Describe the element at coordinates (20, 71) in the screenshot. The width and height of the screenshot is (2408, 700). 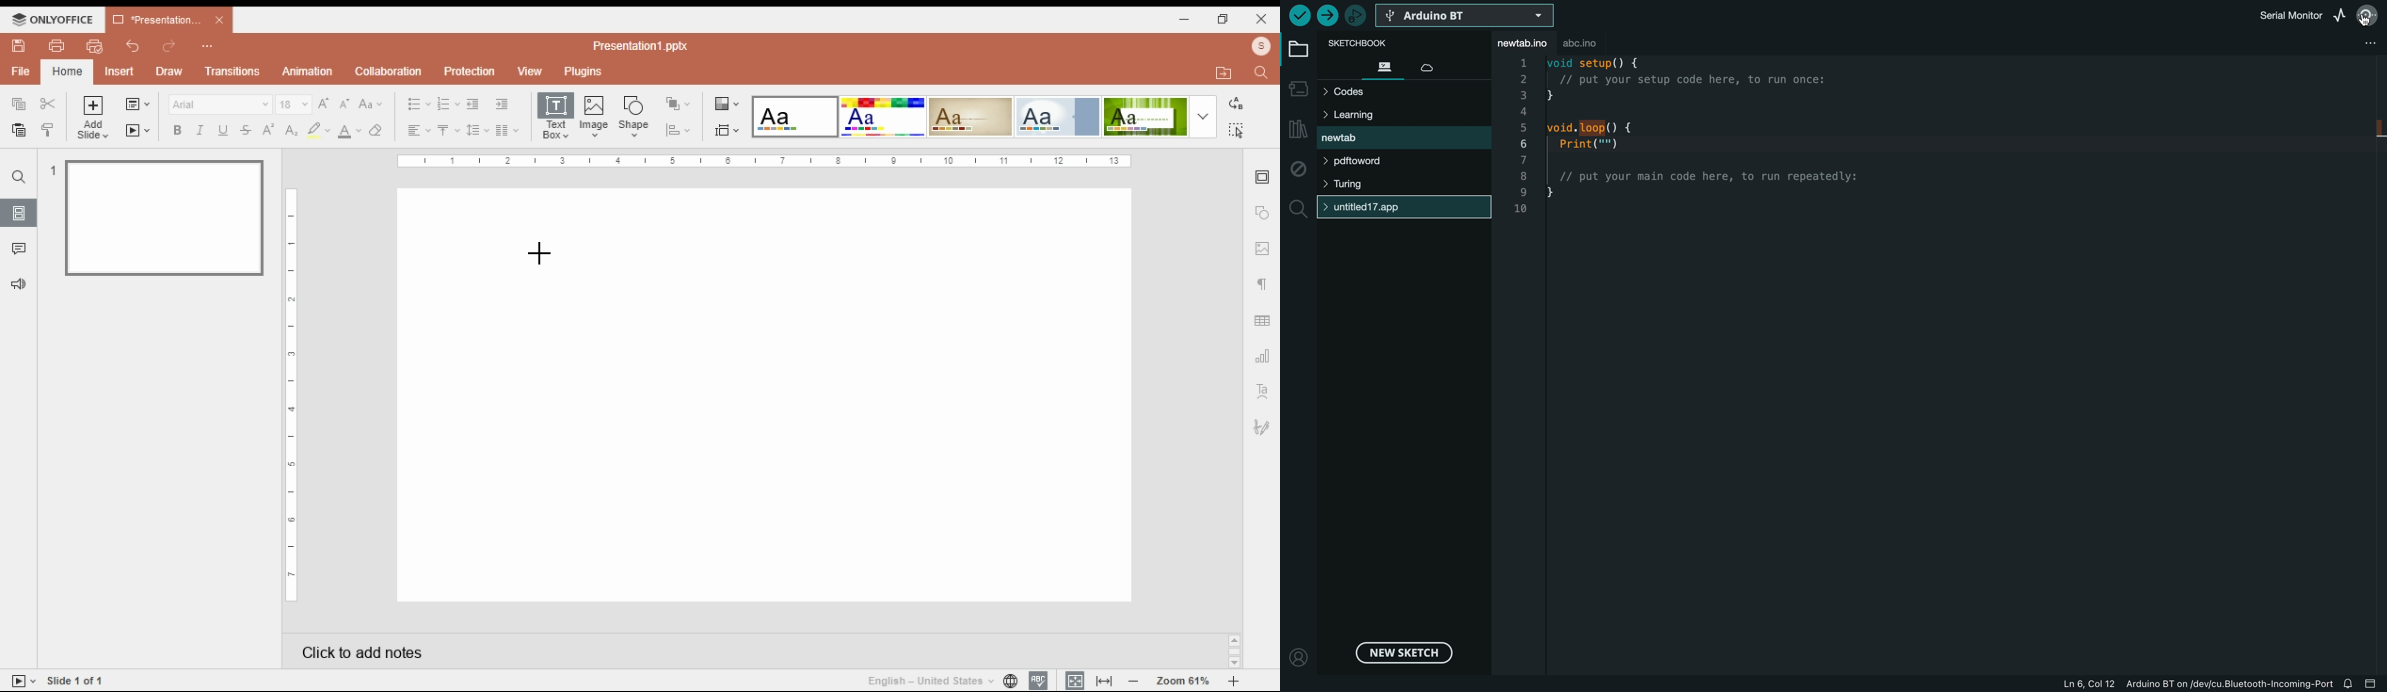
I see `file` at that location.